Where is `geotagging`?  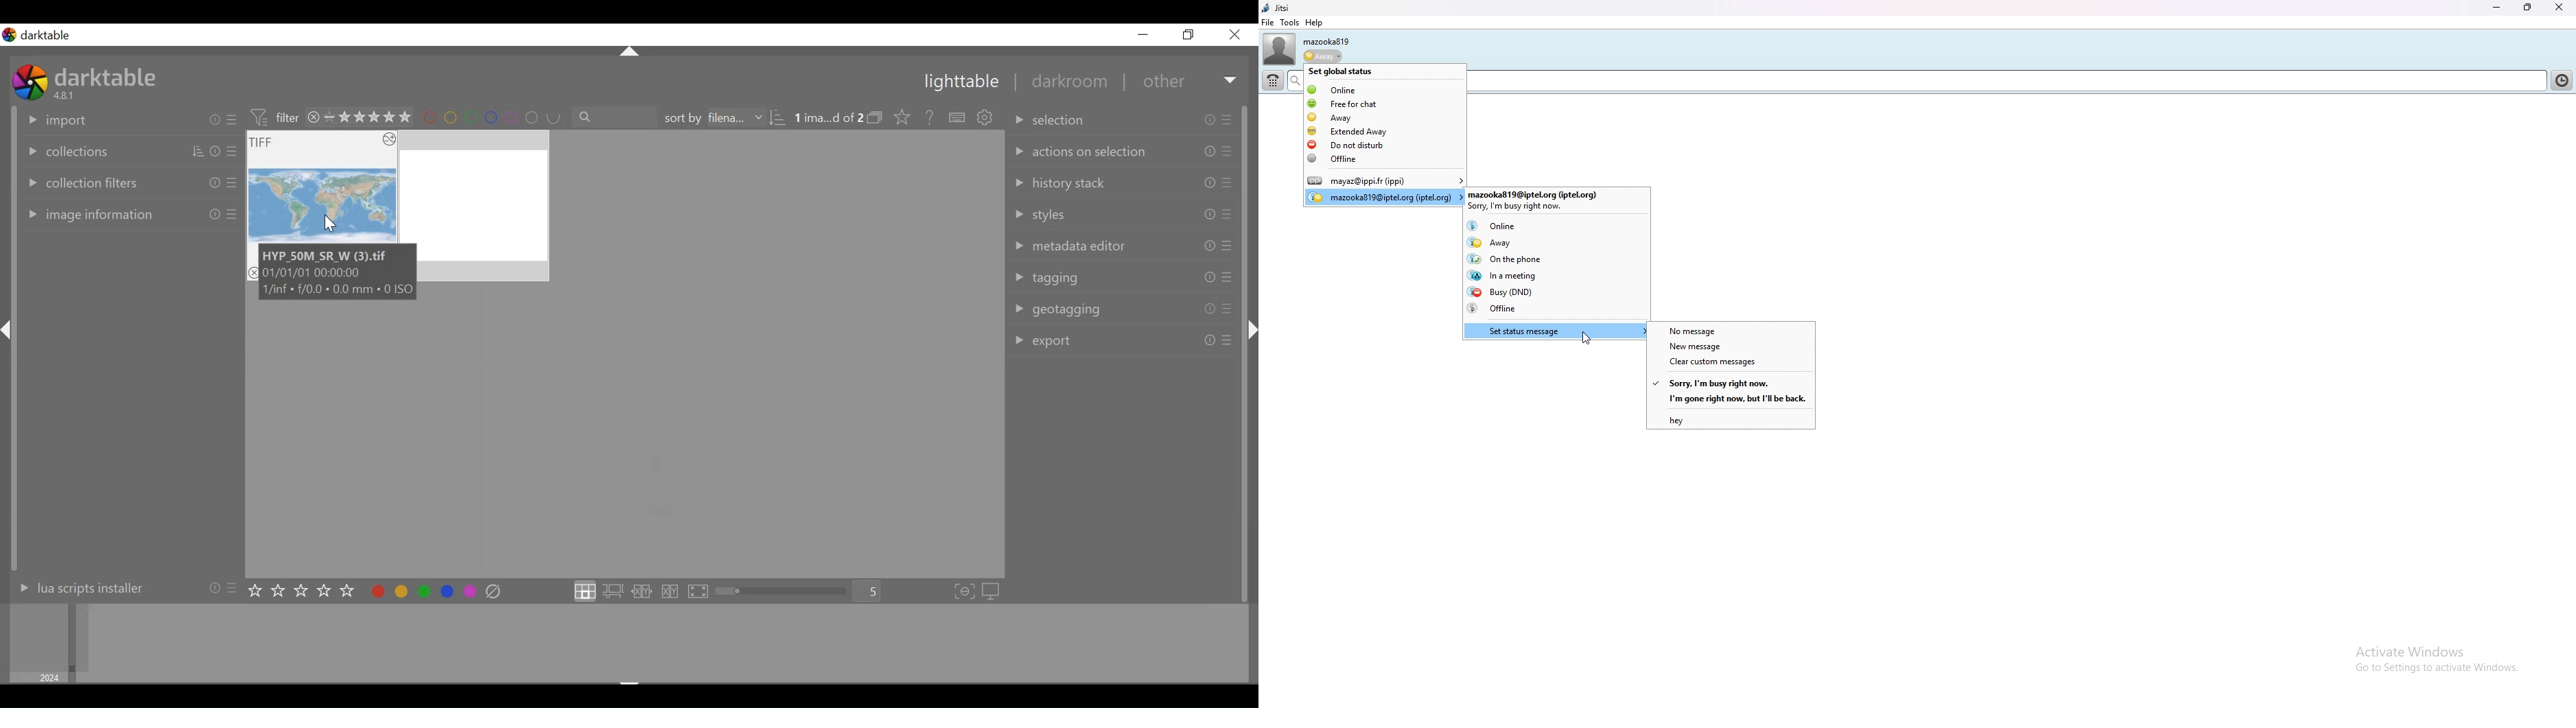 geotagging is located at coordinates (1120, 309).